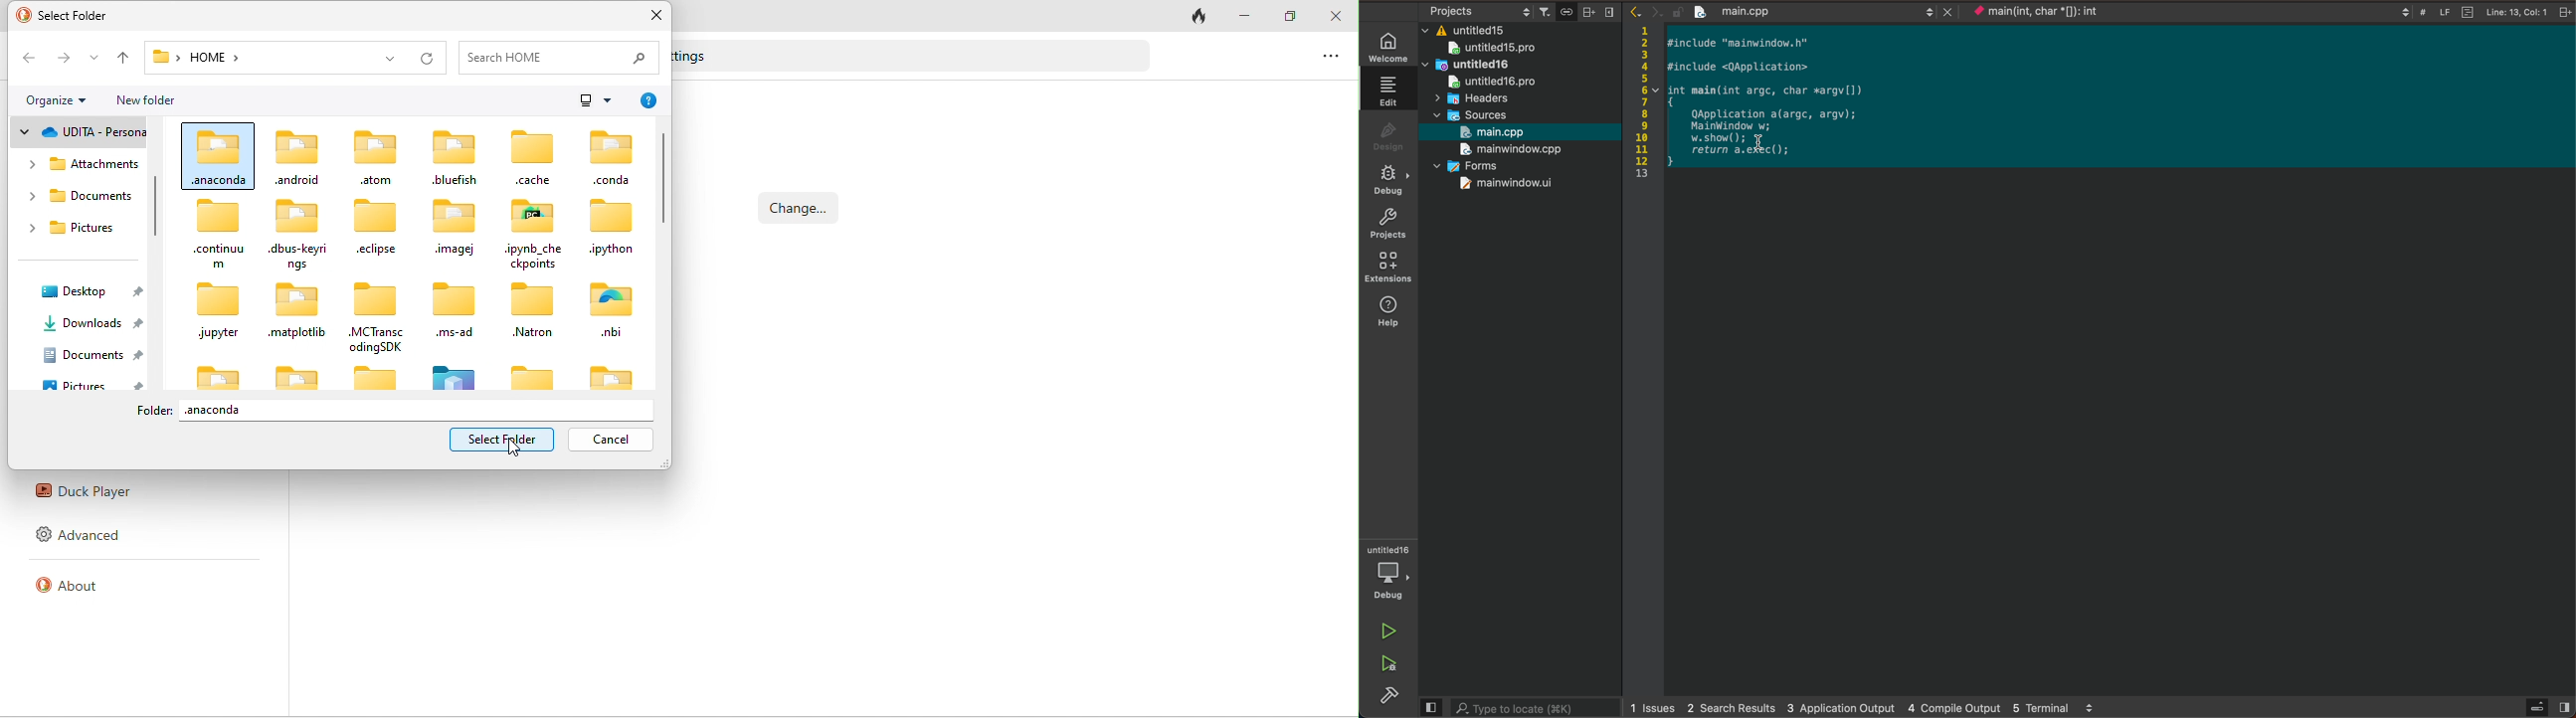 The width and height of the screenshot is (2576, 728). Describe the element at coordinates (534, 232) in the screenshot. I see `.ipynb_checkoptions` at that location.